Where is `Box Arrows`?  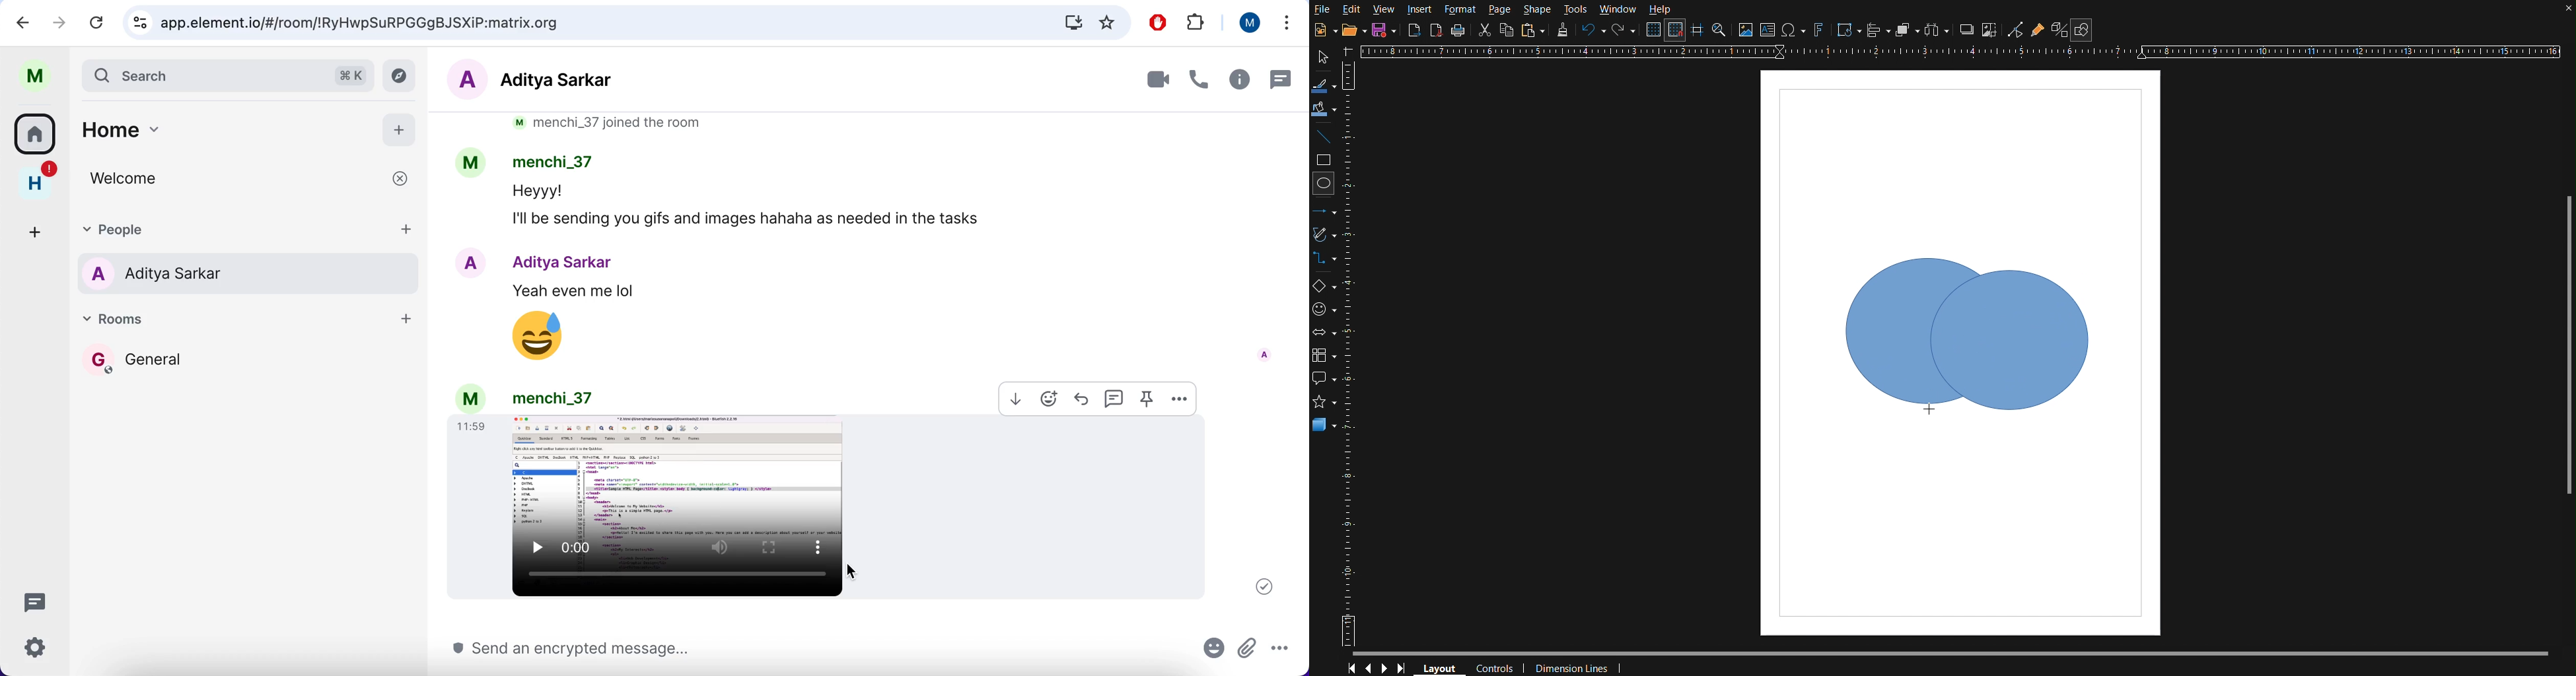 Box Arrows is located at coordinates (1324, 337).